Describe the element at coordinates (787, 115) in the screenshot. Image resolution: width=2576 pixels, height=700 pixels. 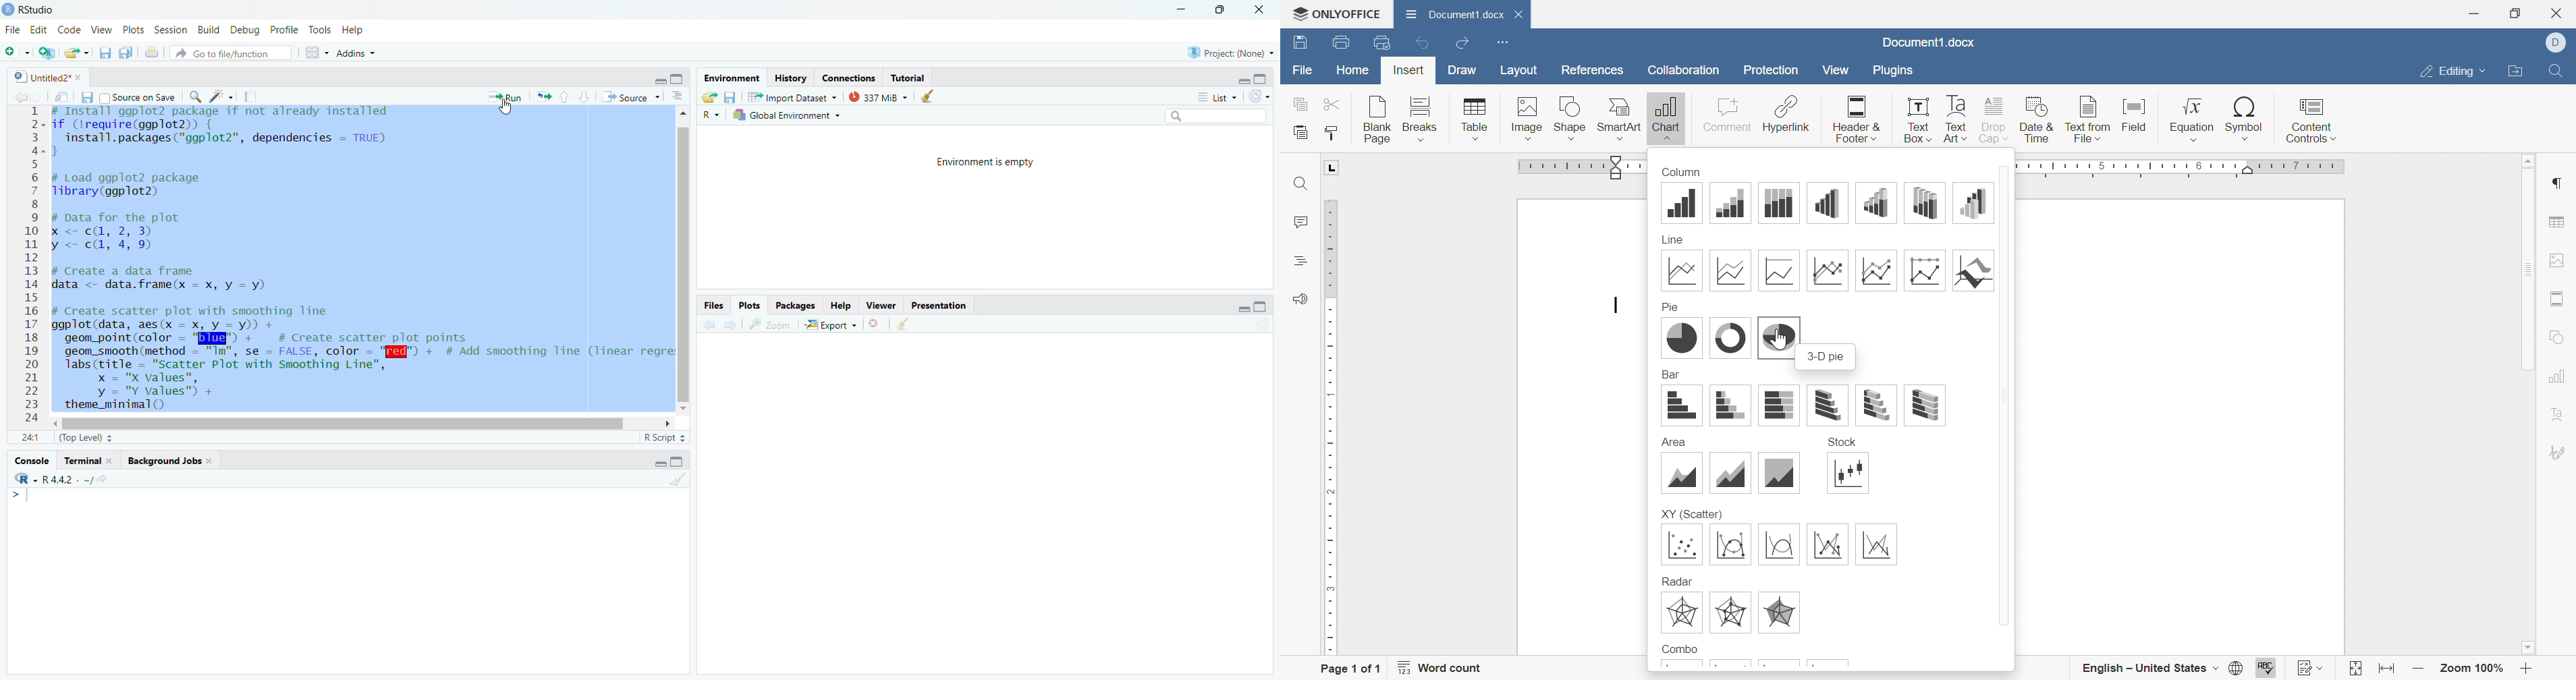
I see ` Global Environment ` at that location.